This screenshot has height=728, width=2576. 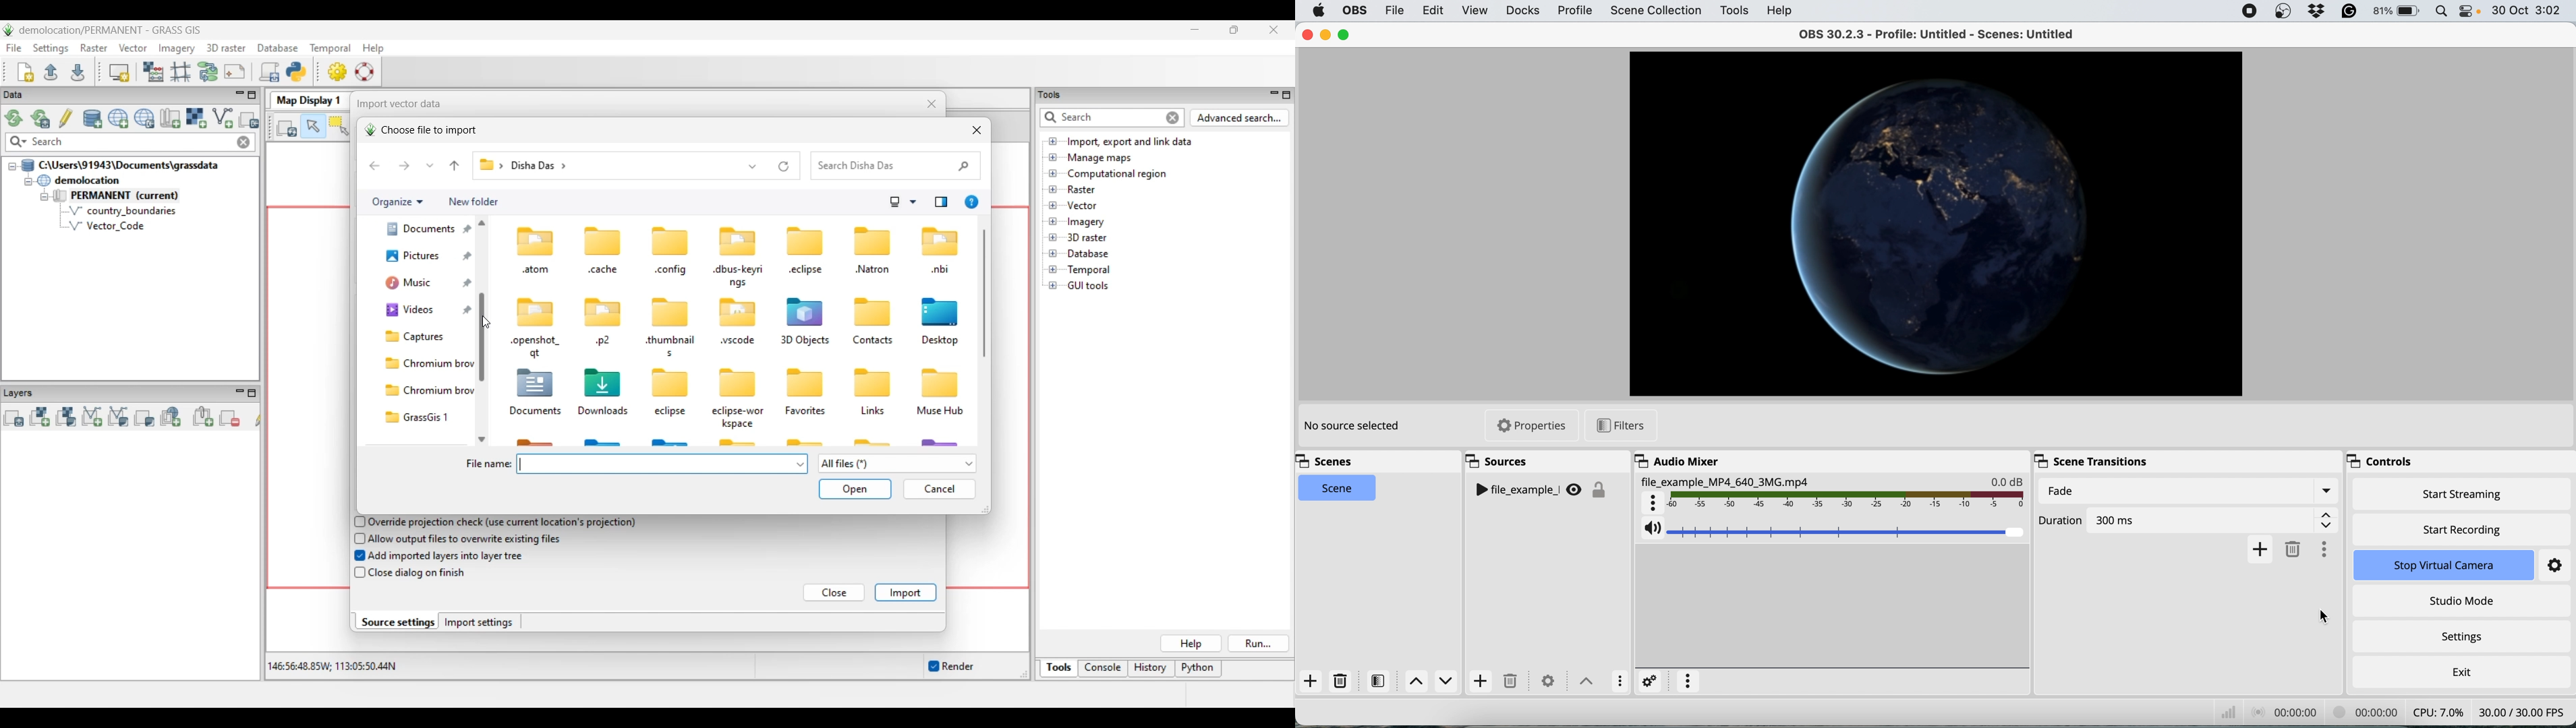 What do you see at coordinates (2469, 12) in the screenshot?
I see `control center` at bounding box center [2469, 12].